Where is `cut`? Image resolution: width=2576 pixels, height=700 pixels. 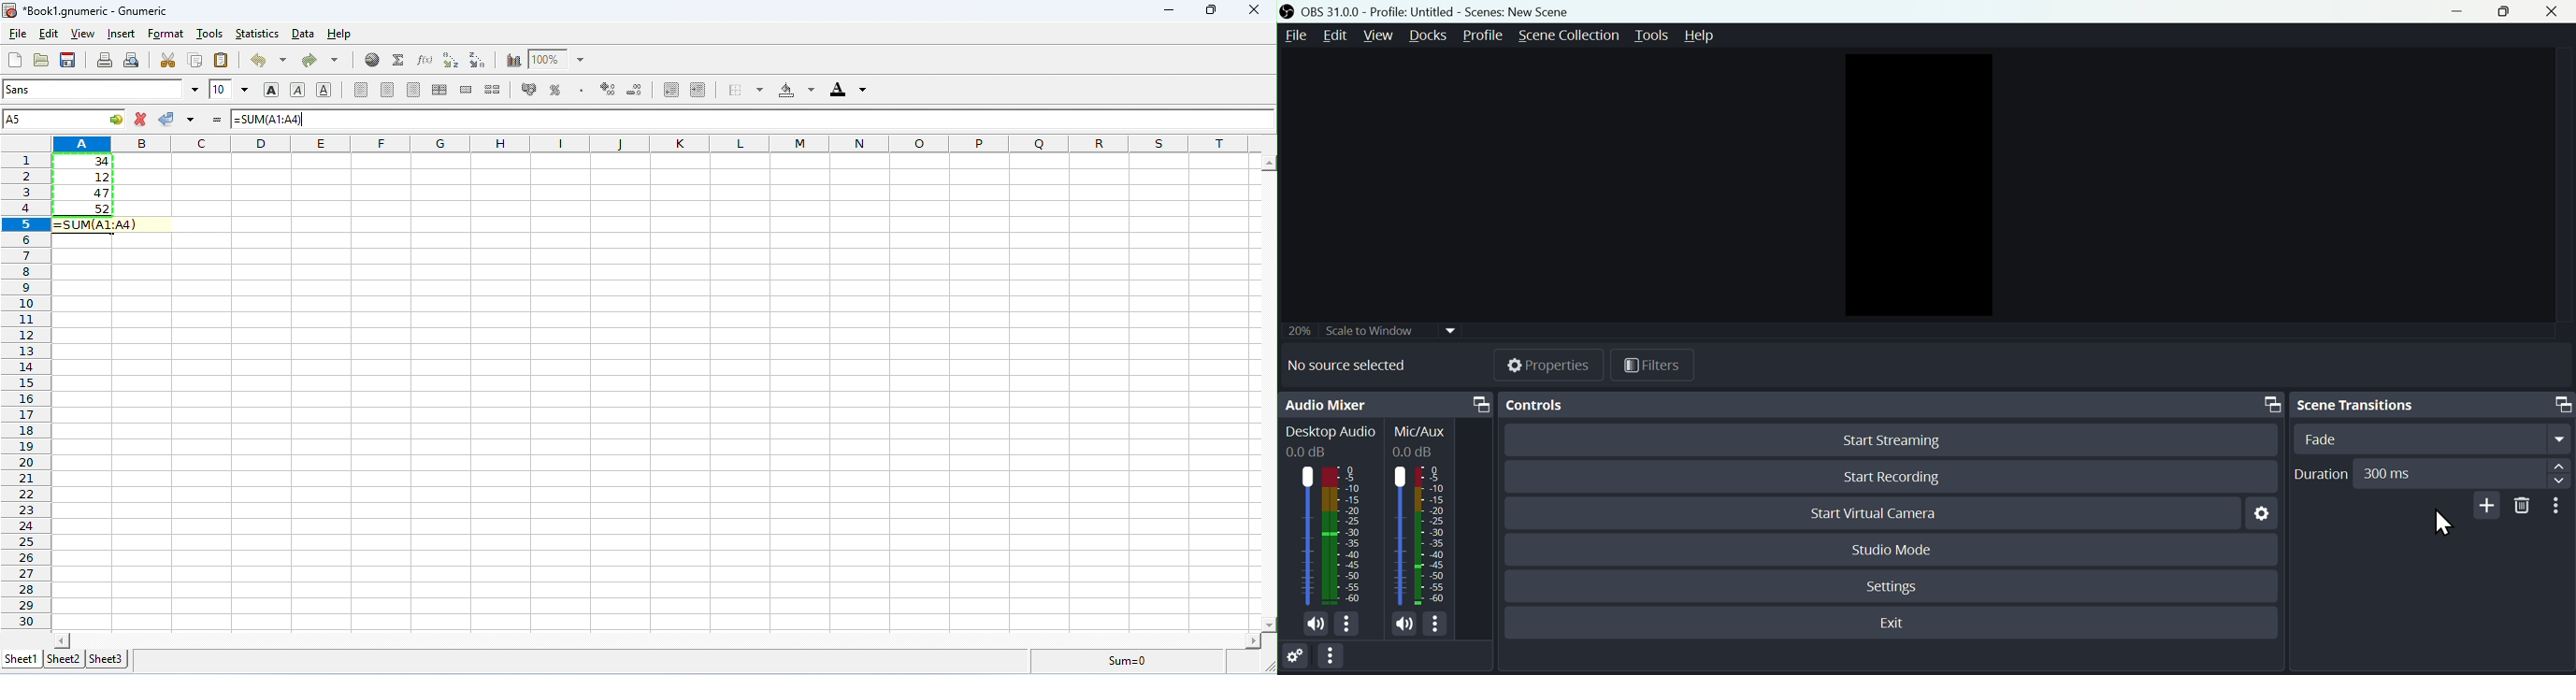
cut is located at coordinates (168, 60).